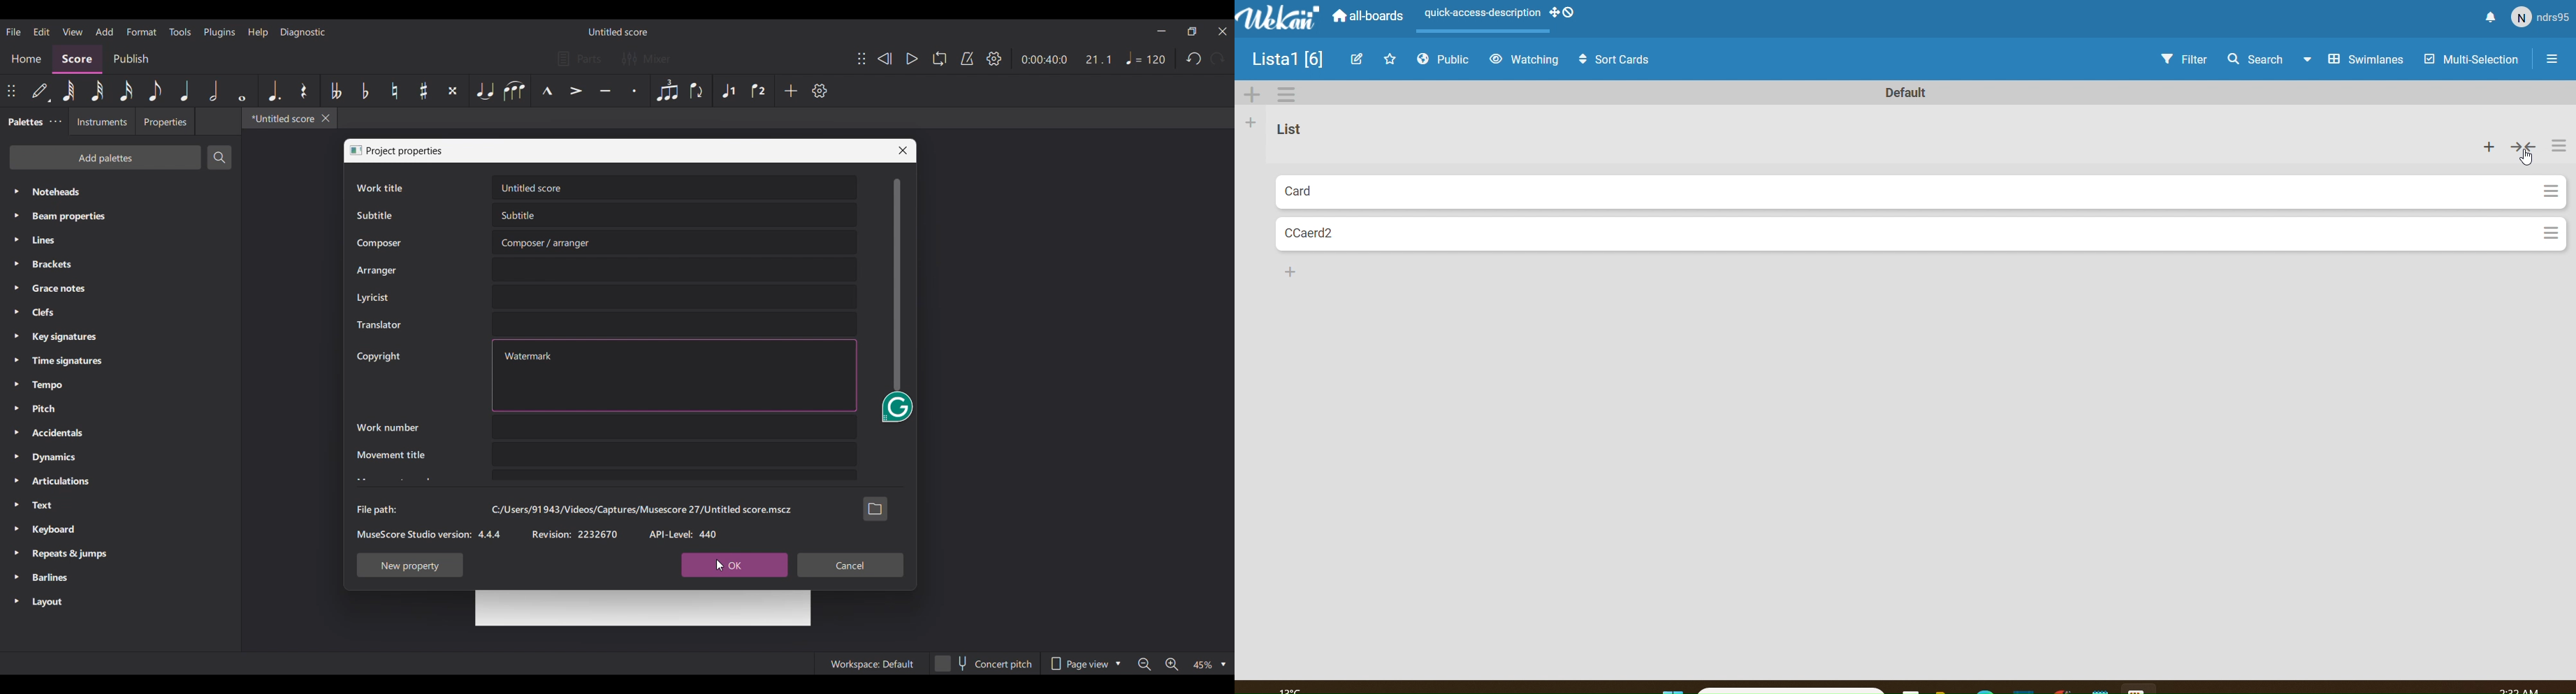 The image size is (2576, 700). Describe the element at coordinates (356, 150) in the screenshot. I see `Window logo` at that location.